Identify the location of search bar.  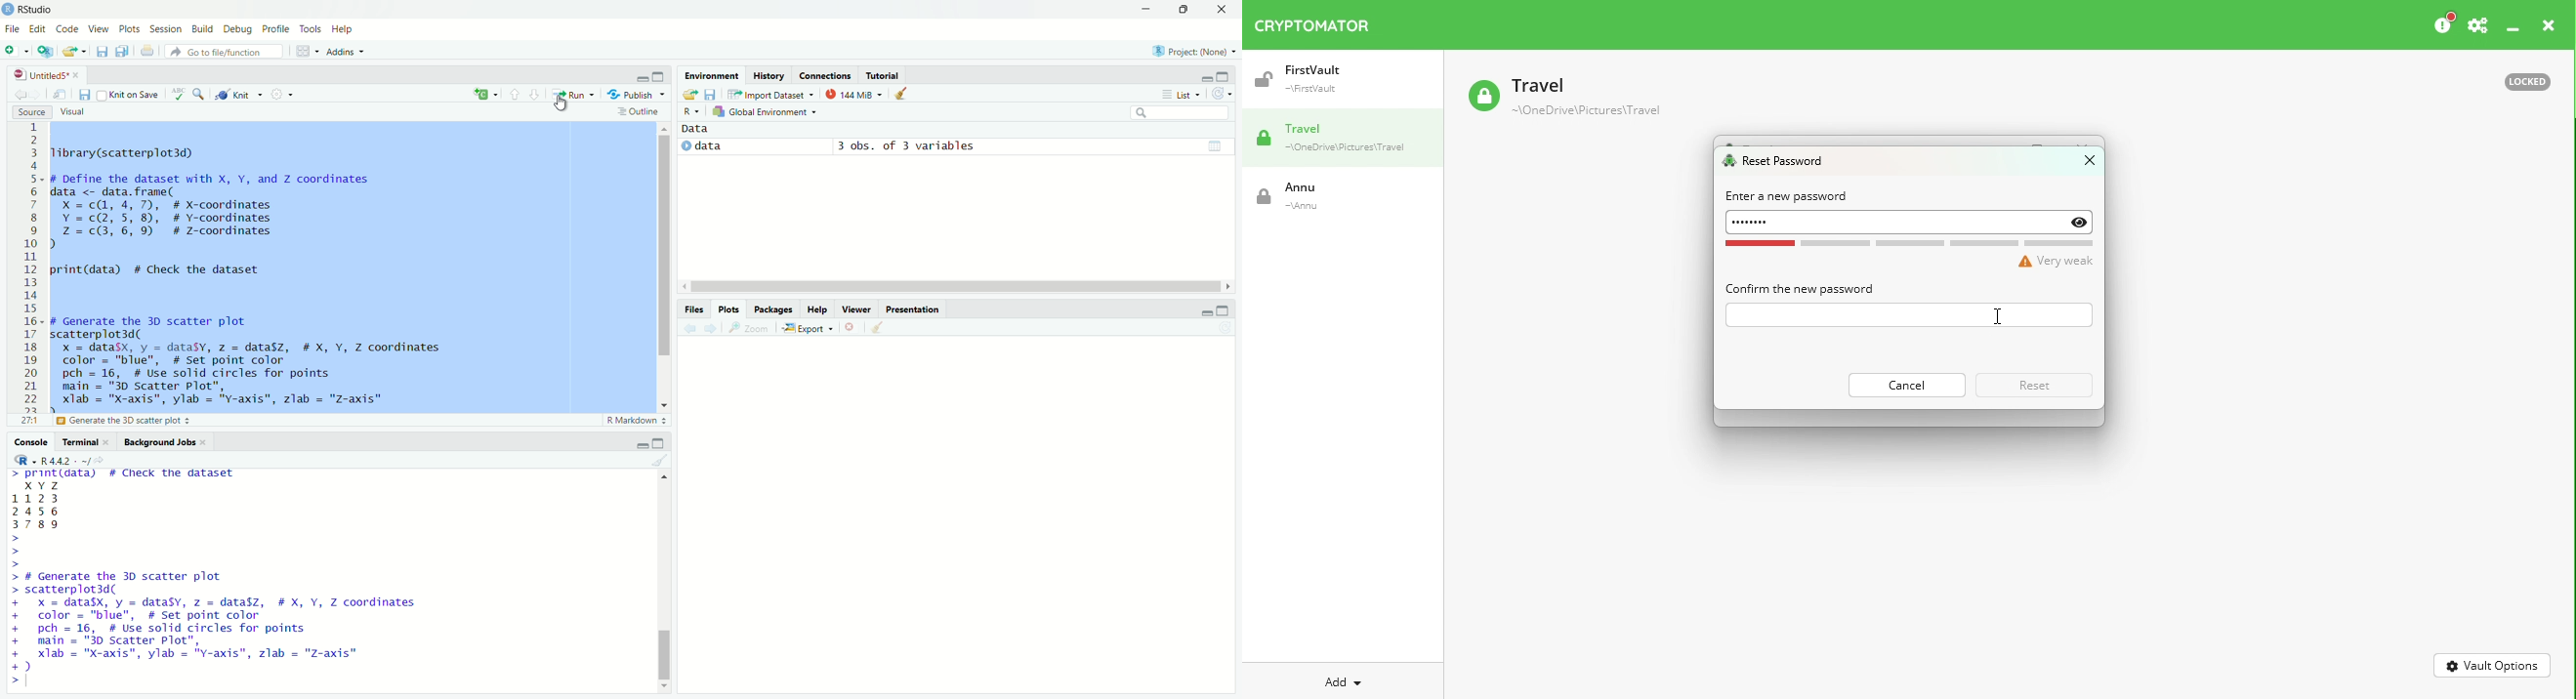
(1180, 113).